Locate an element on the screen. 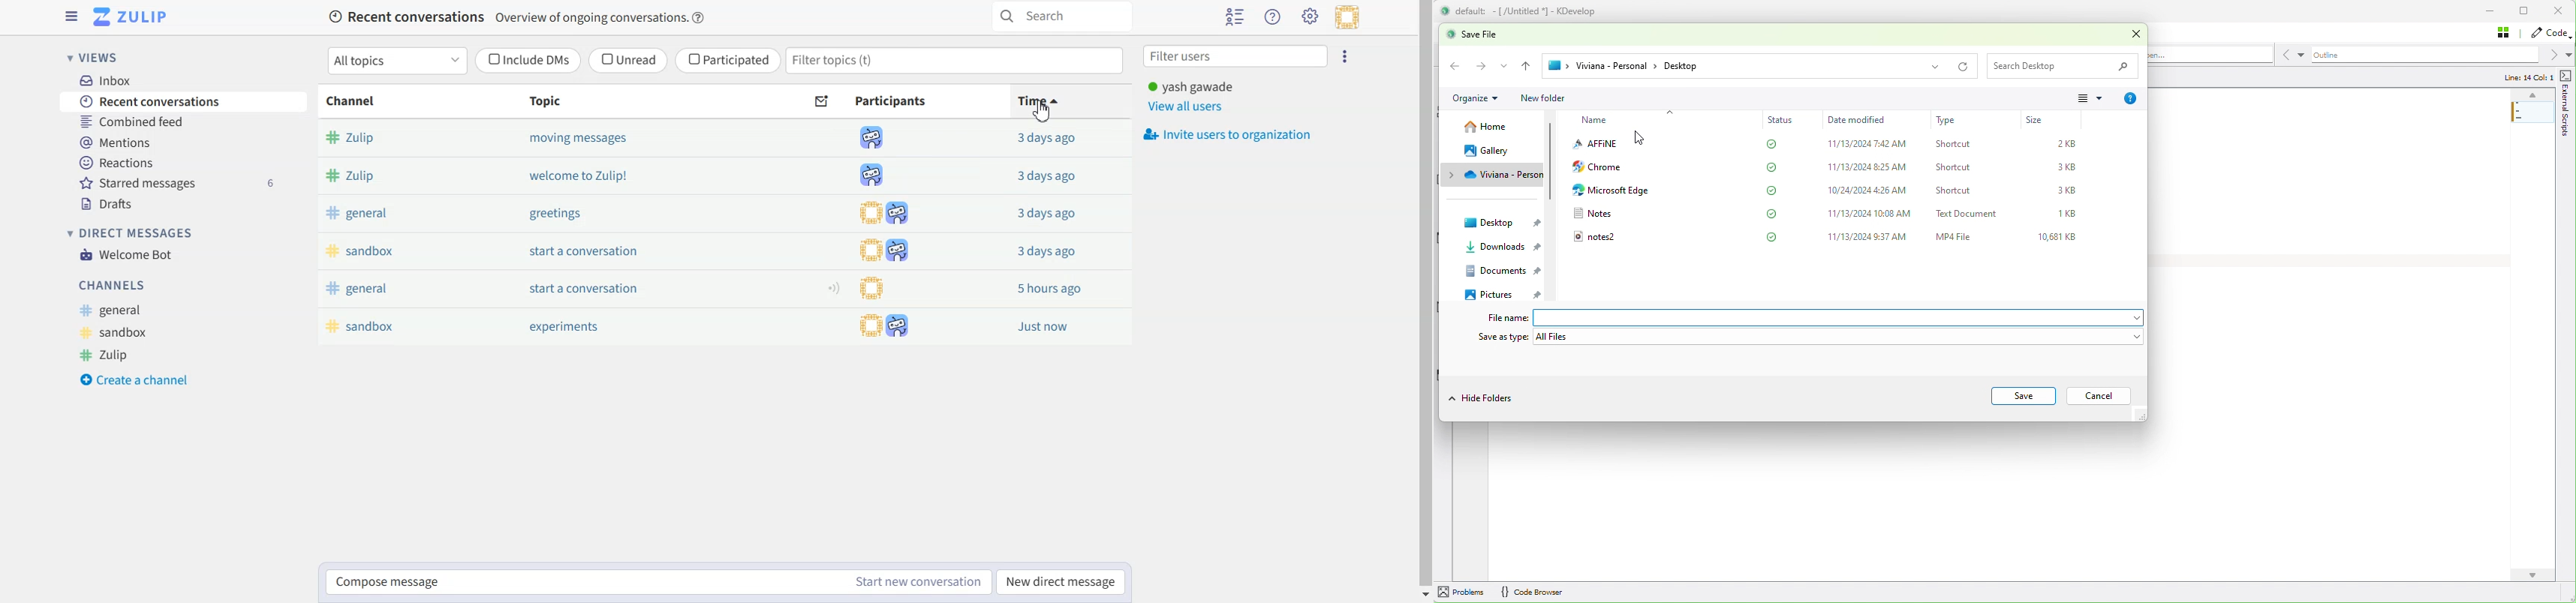 This screenshot has width=2576, height=616. Create a channel is located at coordinates (134, 379).